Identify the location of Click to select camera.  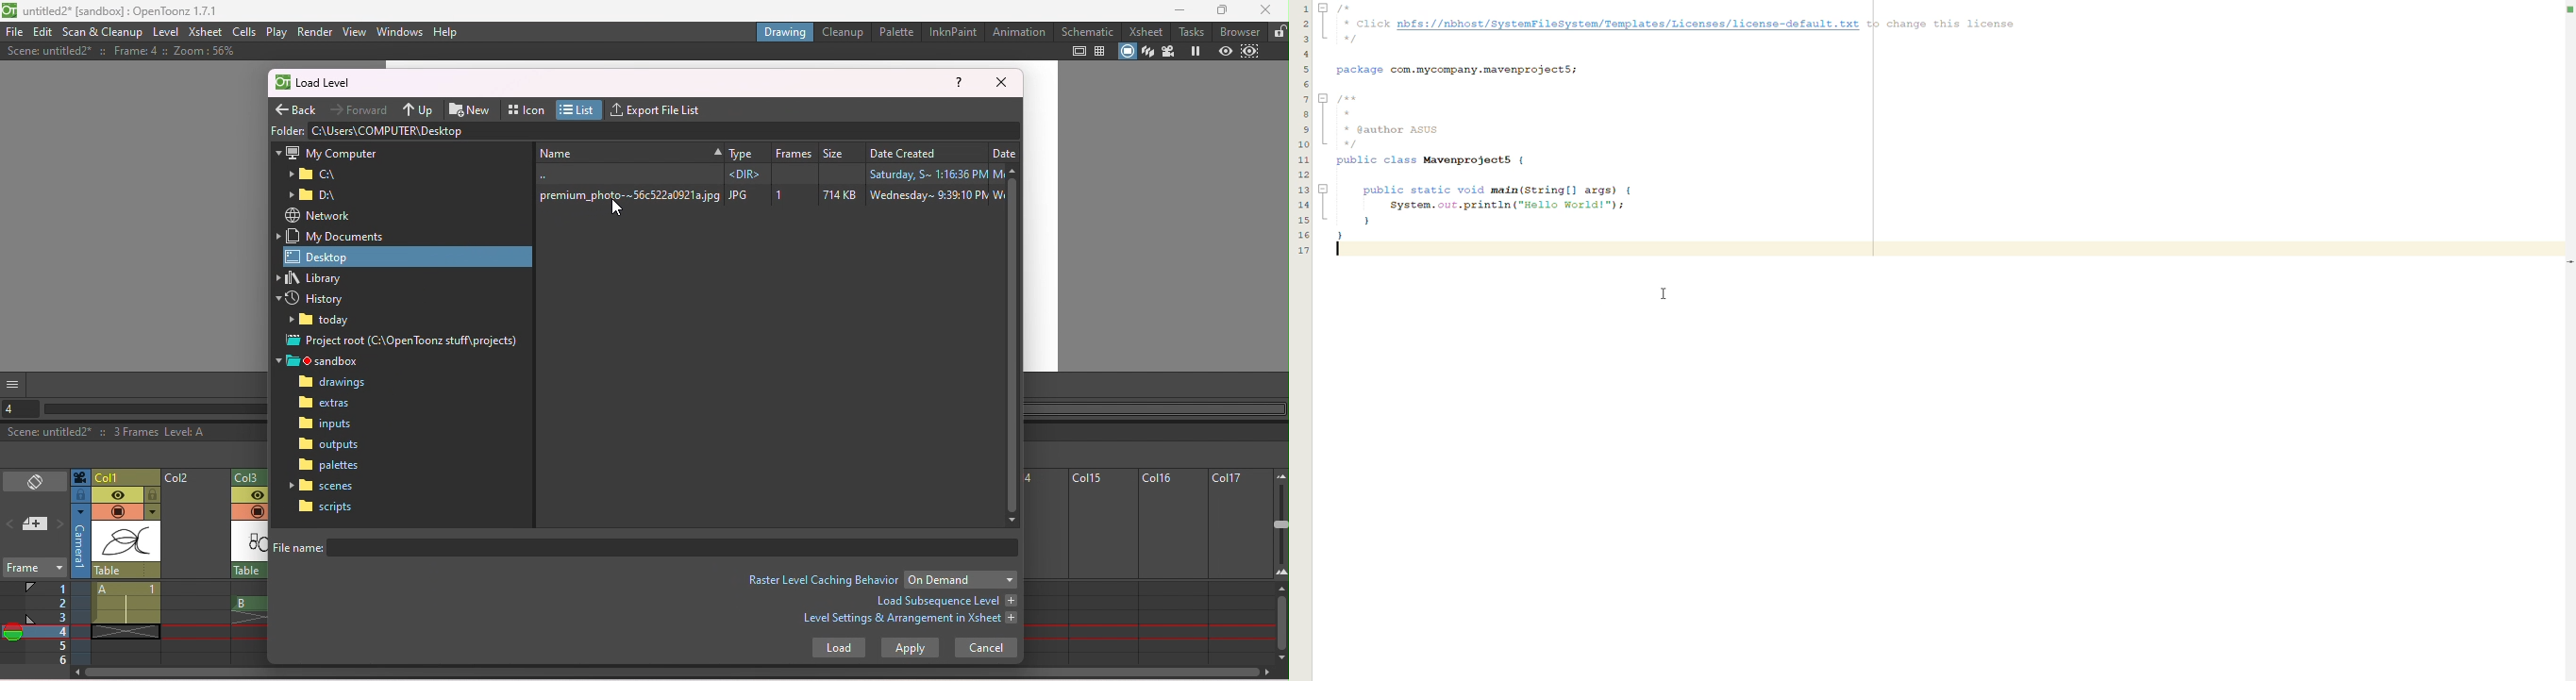
(80, 477).